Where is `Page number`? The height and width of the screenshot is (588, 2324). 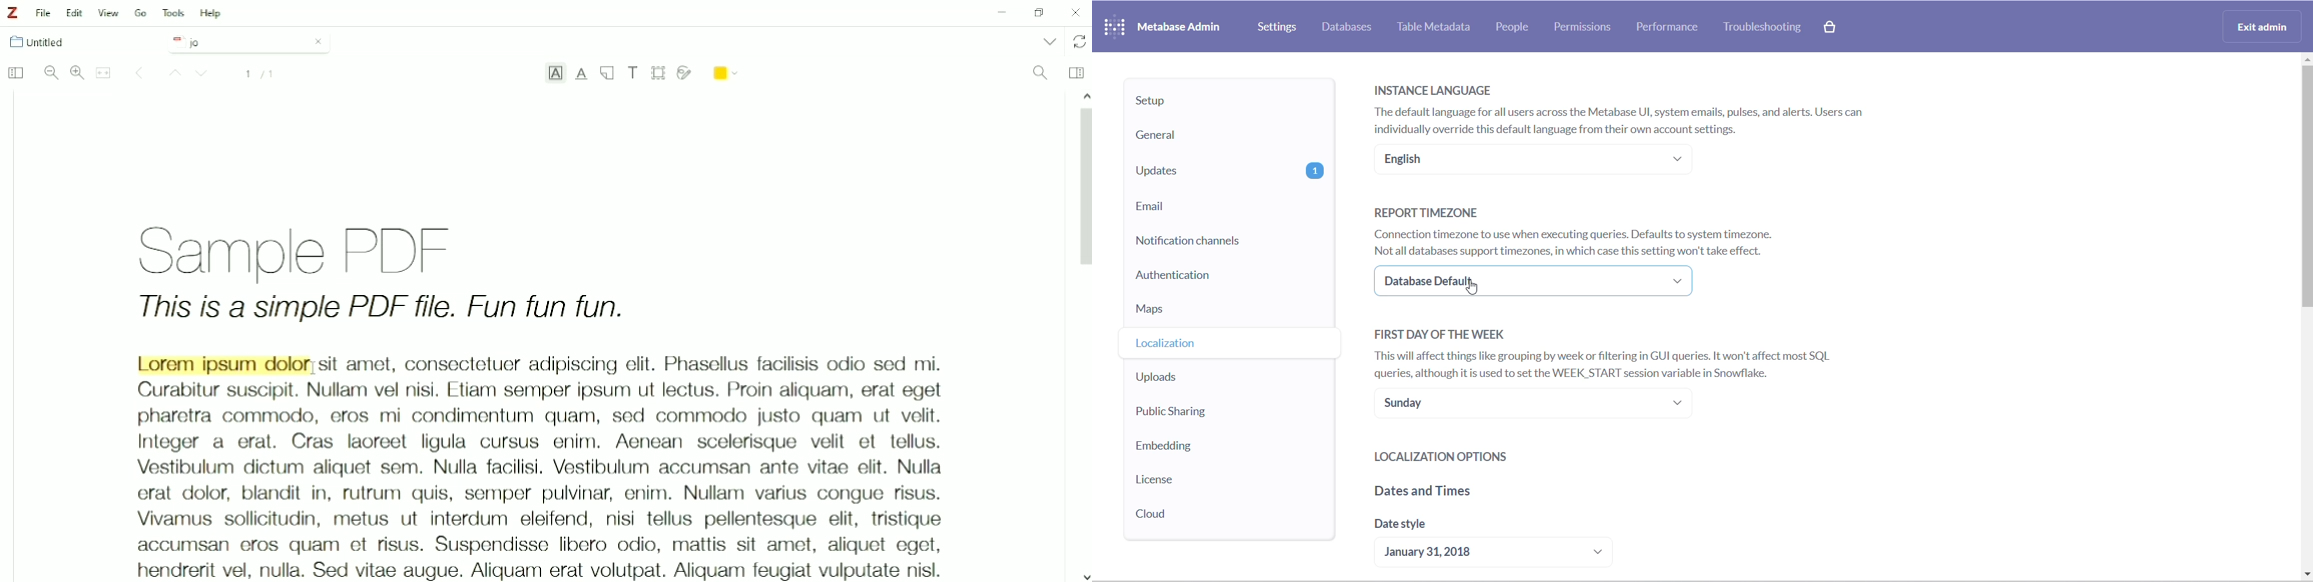
Page number is located at coordinates (260, 74).